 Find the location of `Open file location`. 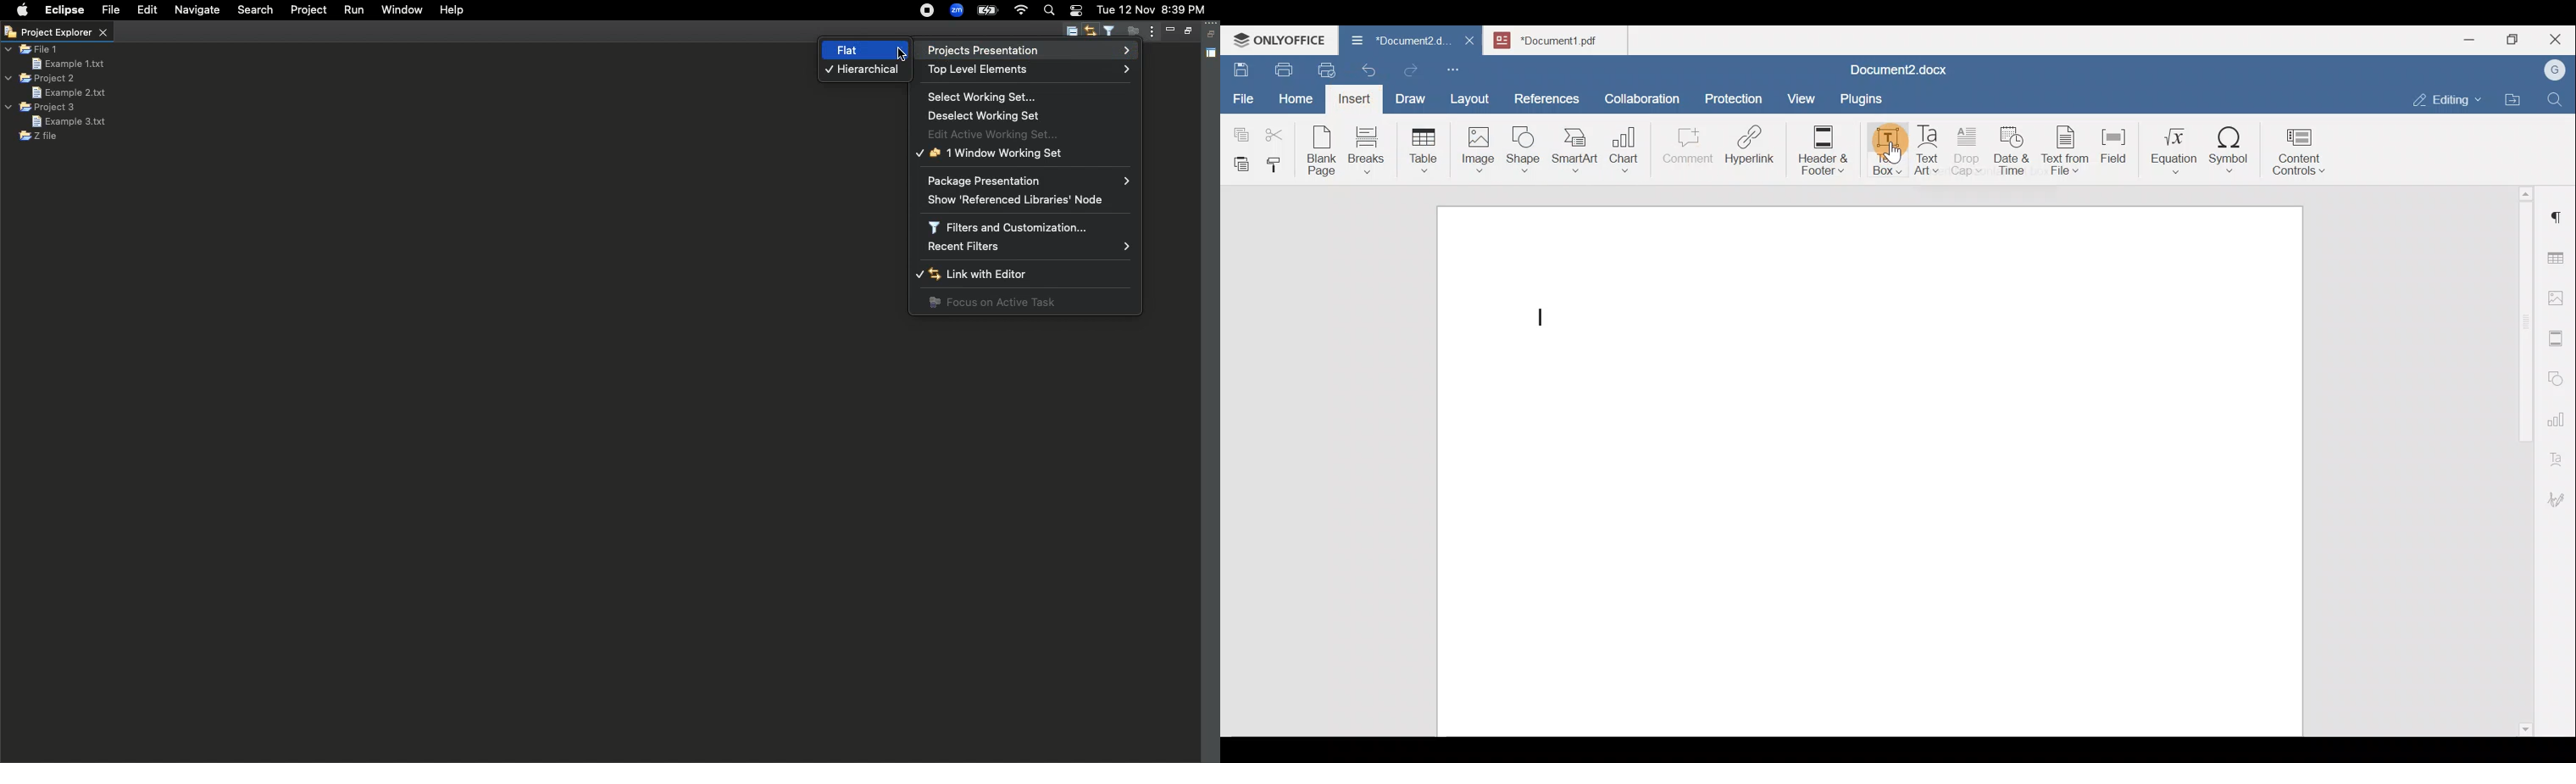

Open file location is located at coordinates (2513, 101).